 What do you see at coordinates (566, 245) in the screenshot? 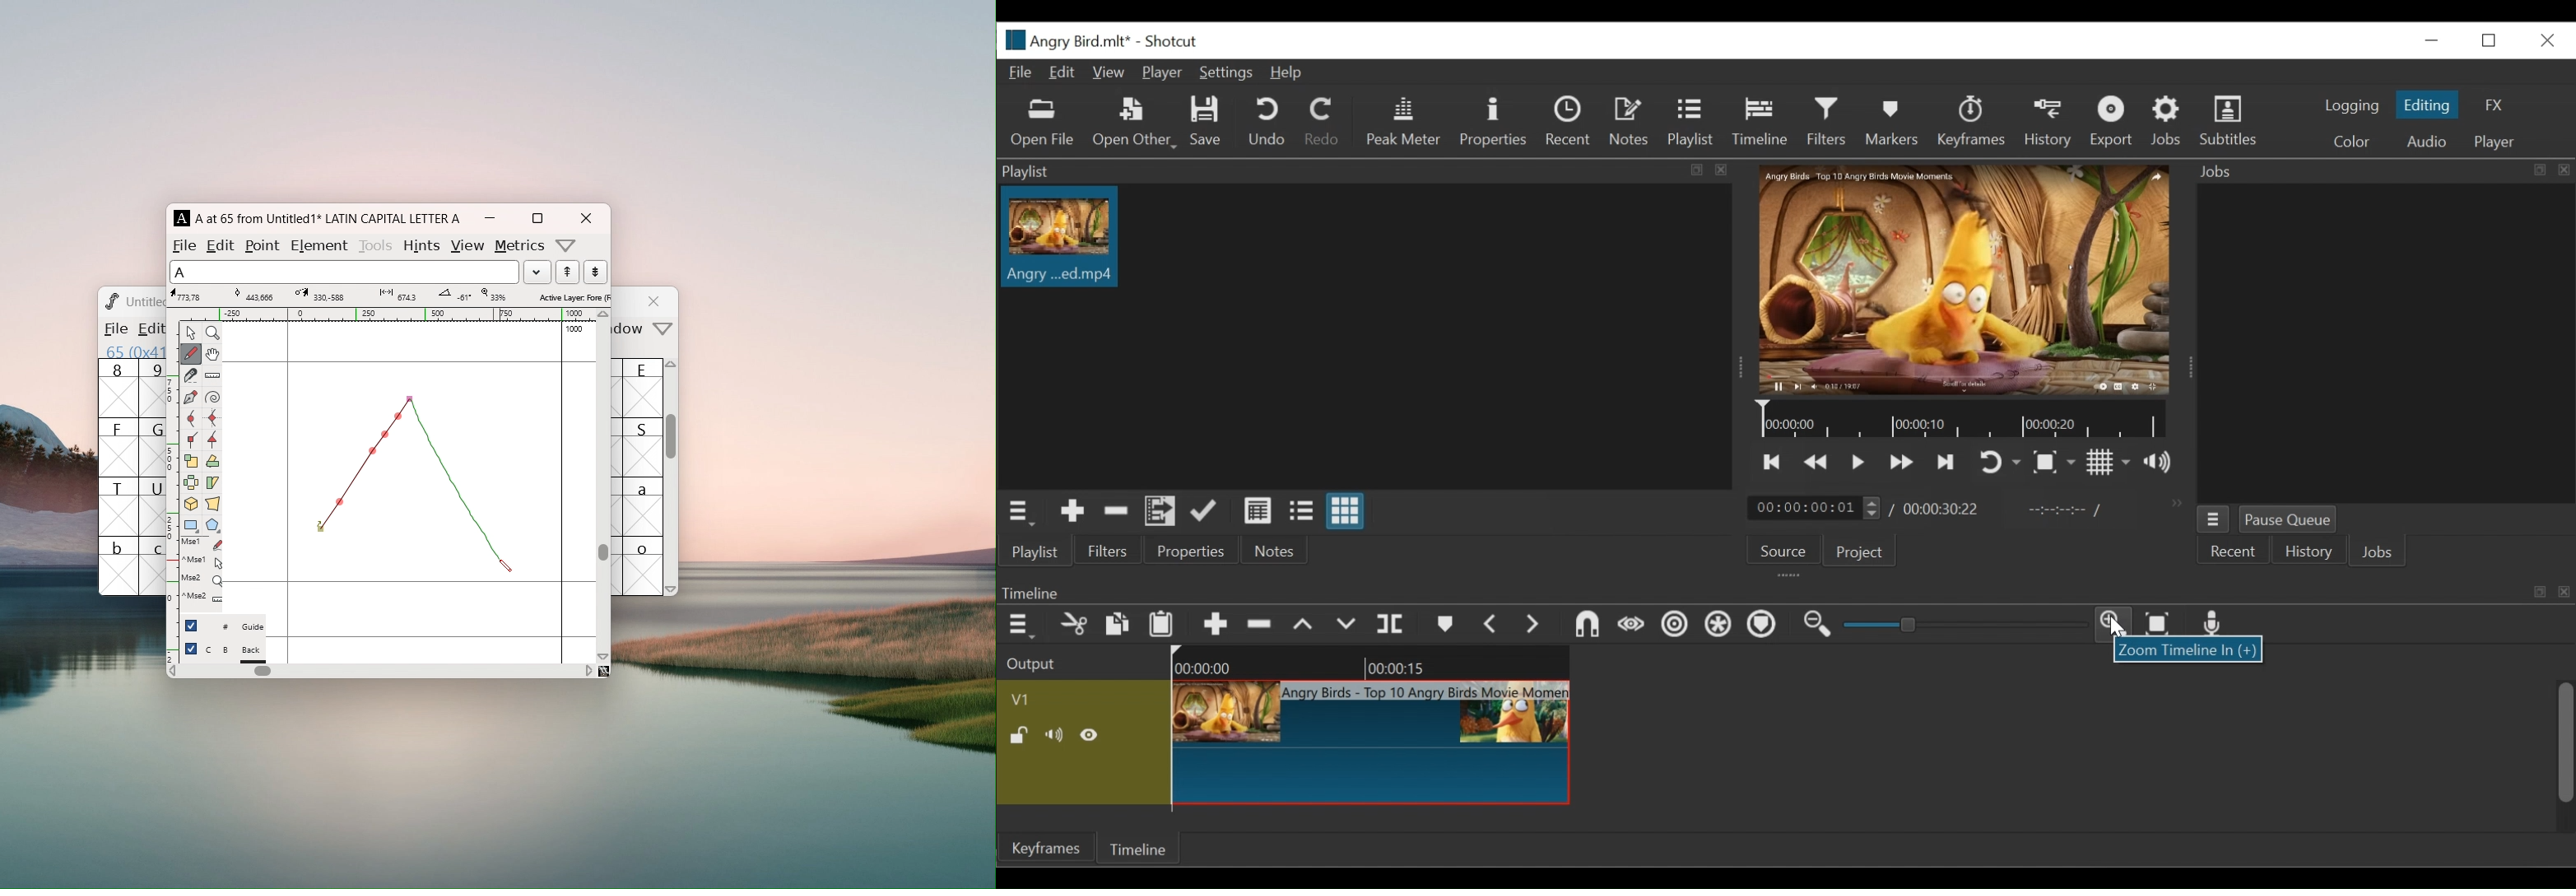
I see `more options` at bounding box center [566, 245].